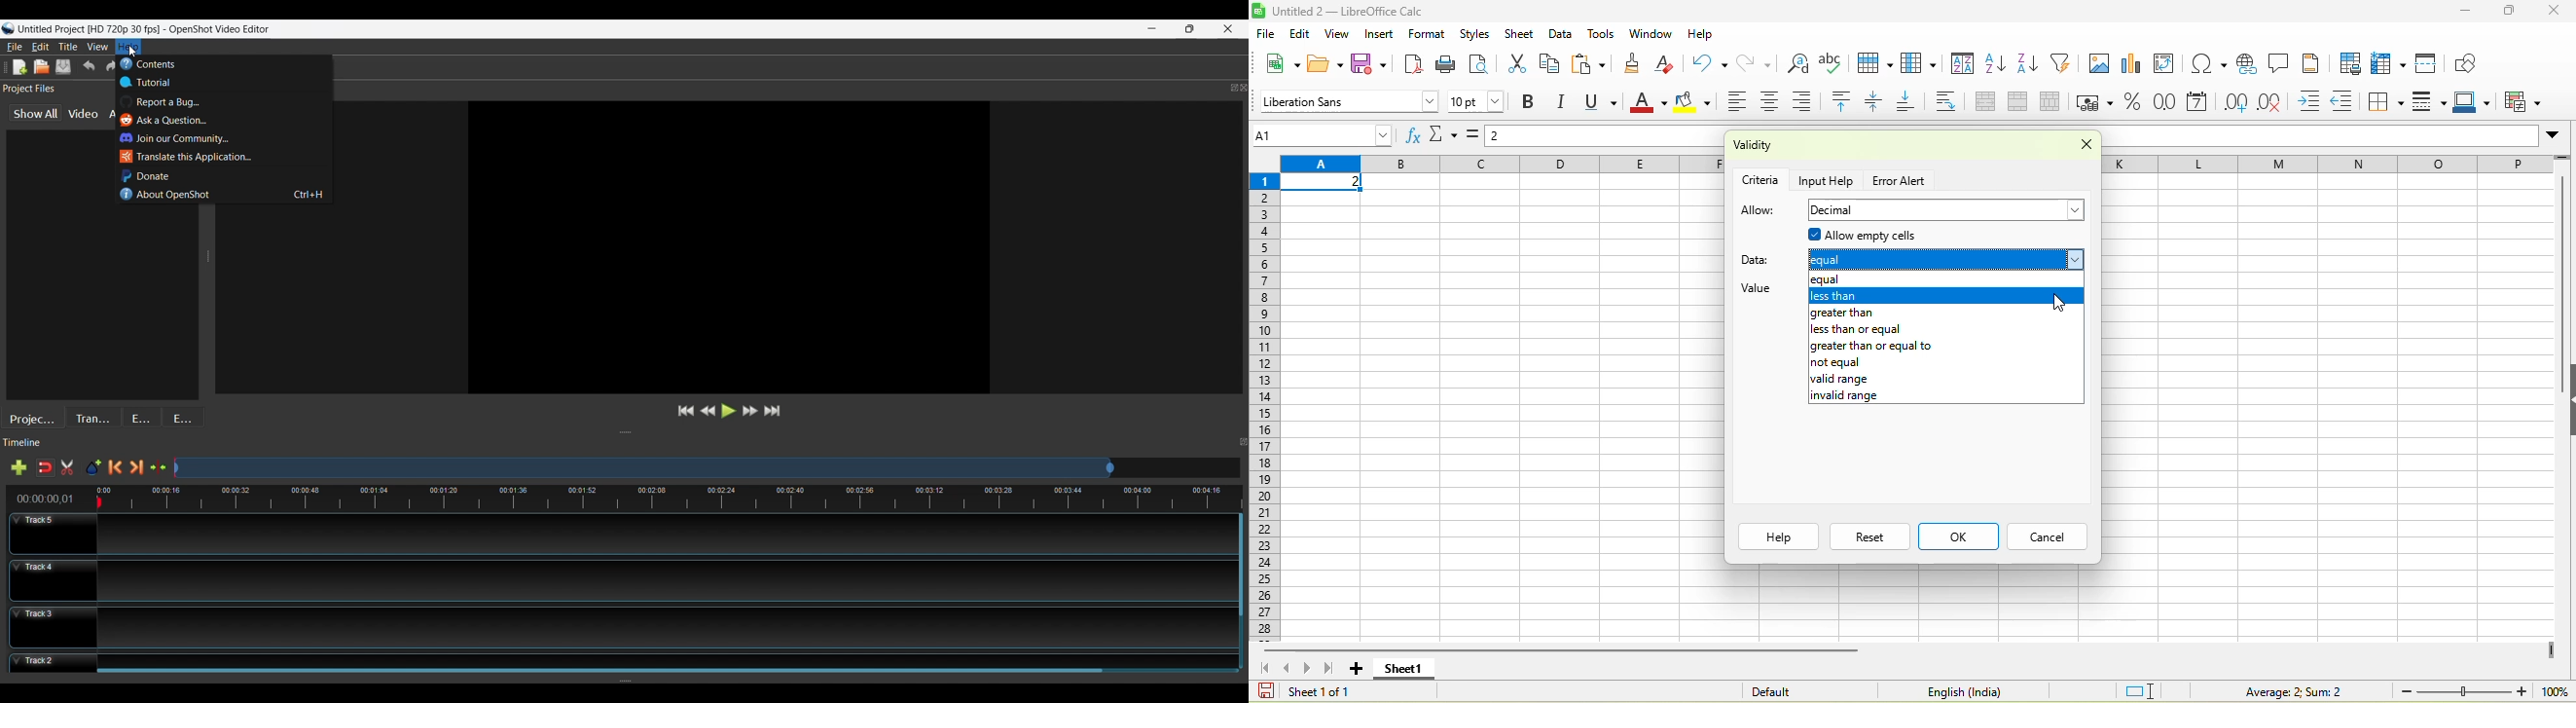 Image resolution: width=2576 pixels, height=728 pixels. What do you see at coordinates (2390, 63) in the screenshot?
I see `rows and column` at bounding box center [2390, 63].